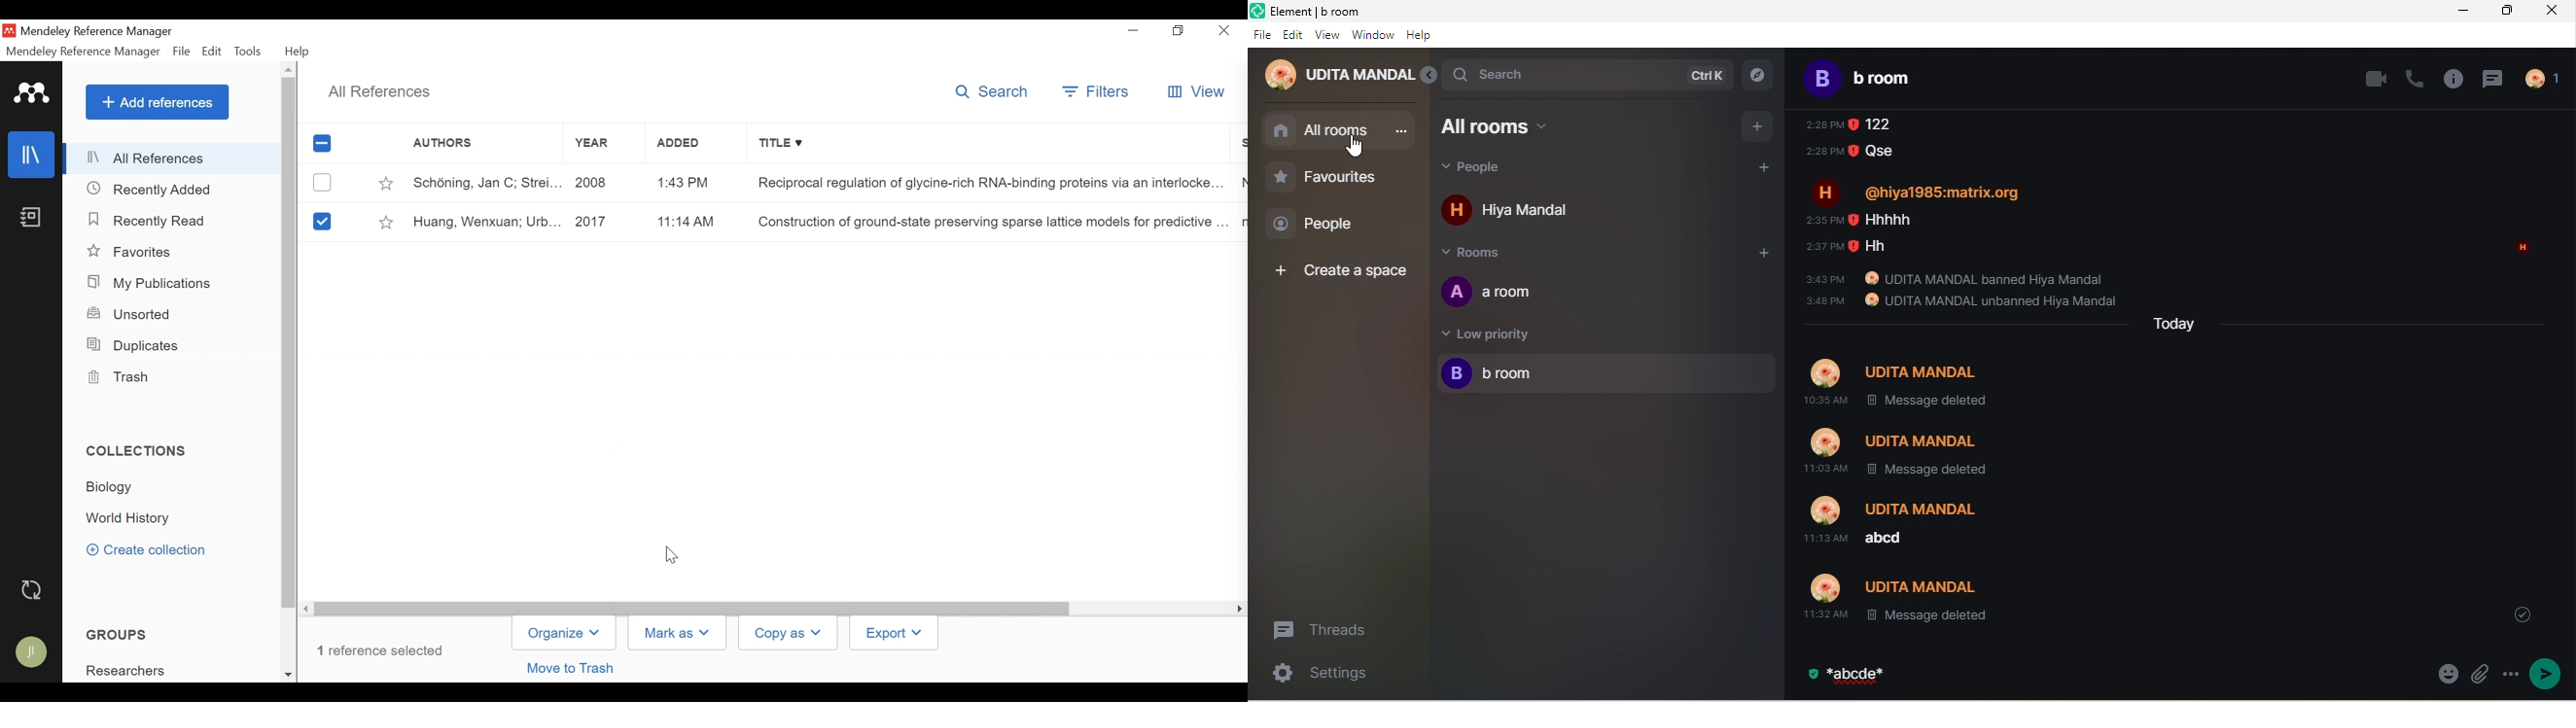 The image size is (2576, 728). Describe the element at coordinates (677, 632) in the screenshot. I see `Mark As` at that location.